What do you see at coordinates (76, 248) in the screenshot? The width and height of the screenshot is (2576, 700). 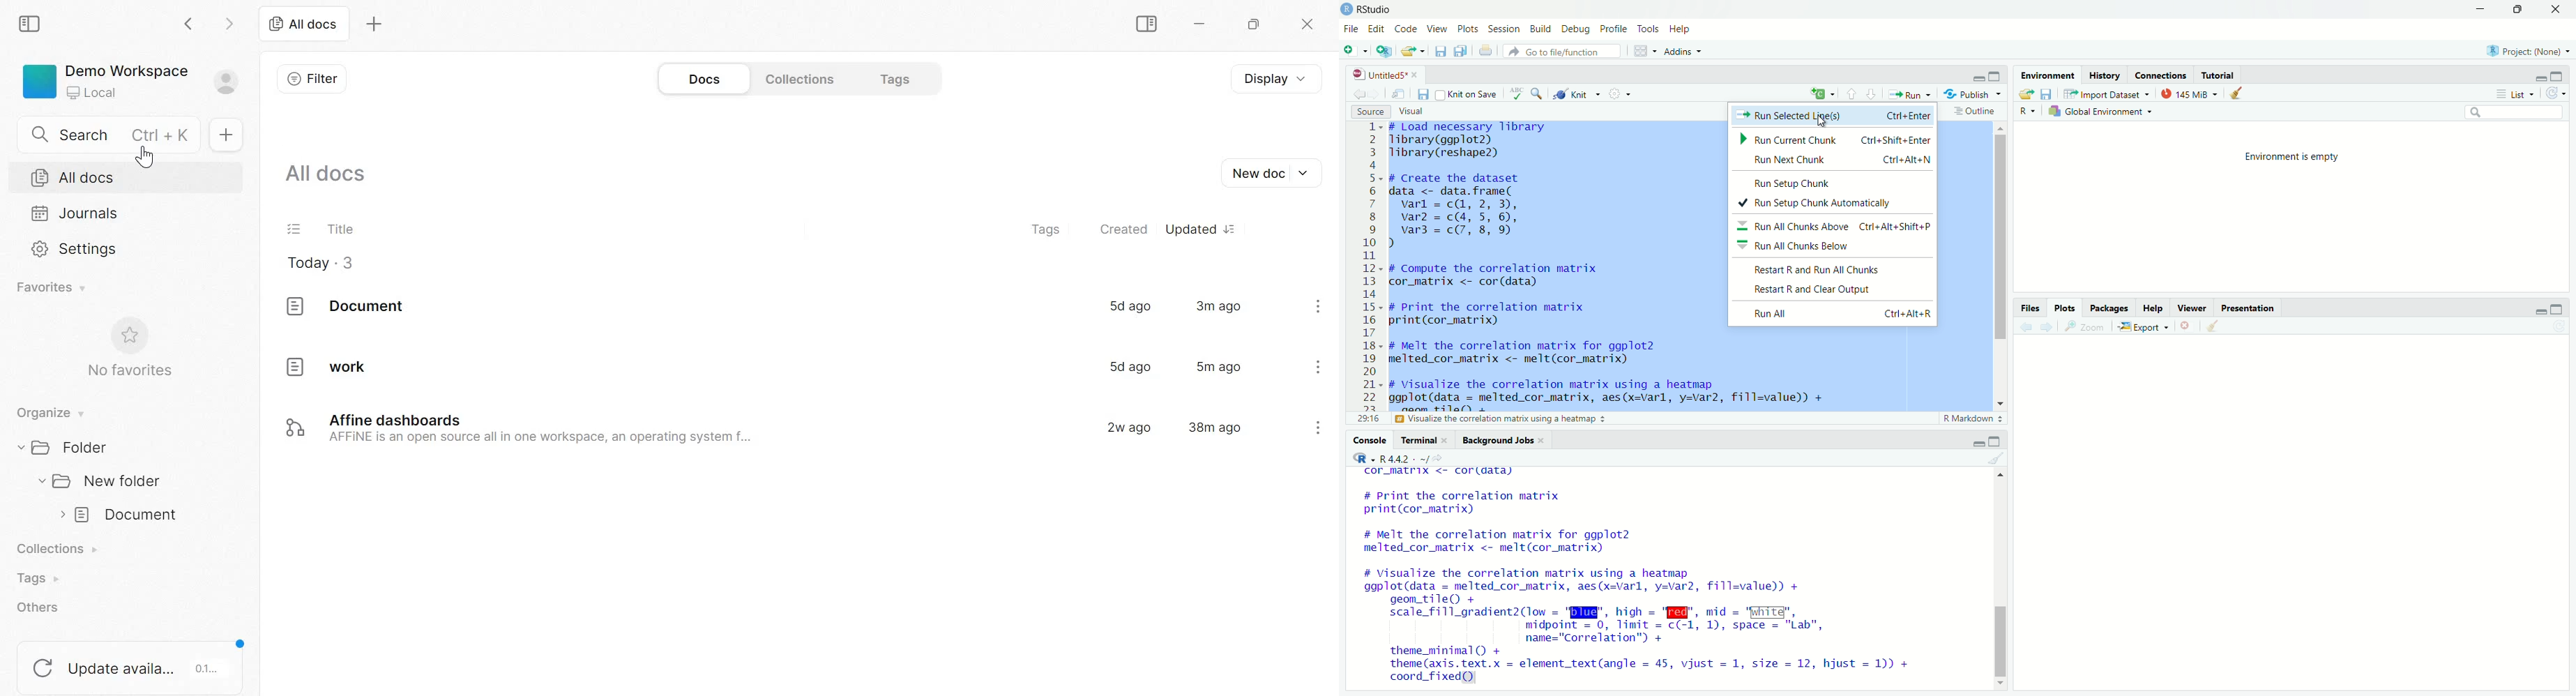 I see `Settings` at bounding box center [76, 248].